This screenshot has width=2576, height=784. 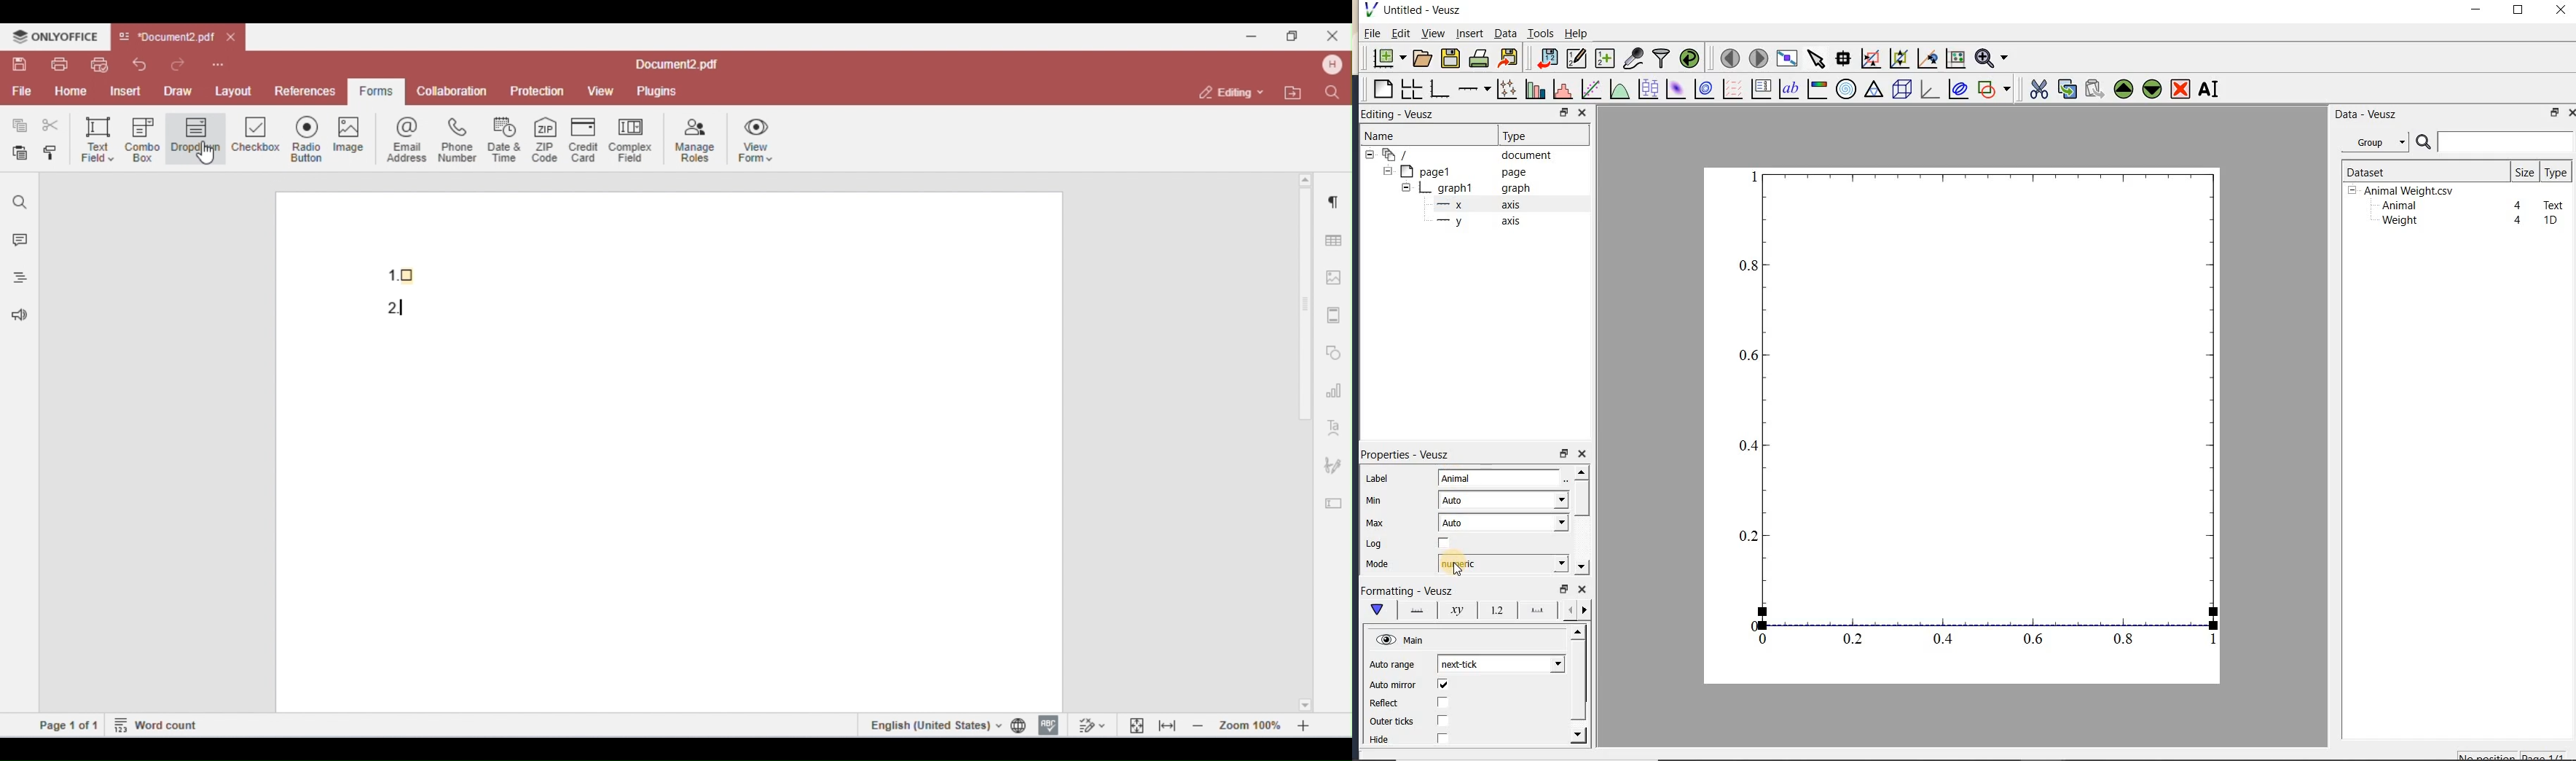 What do you see at coordinates (1759, 89) in the screenshot?
I see `plot key` at bounding box center [1759, 89].